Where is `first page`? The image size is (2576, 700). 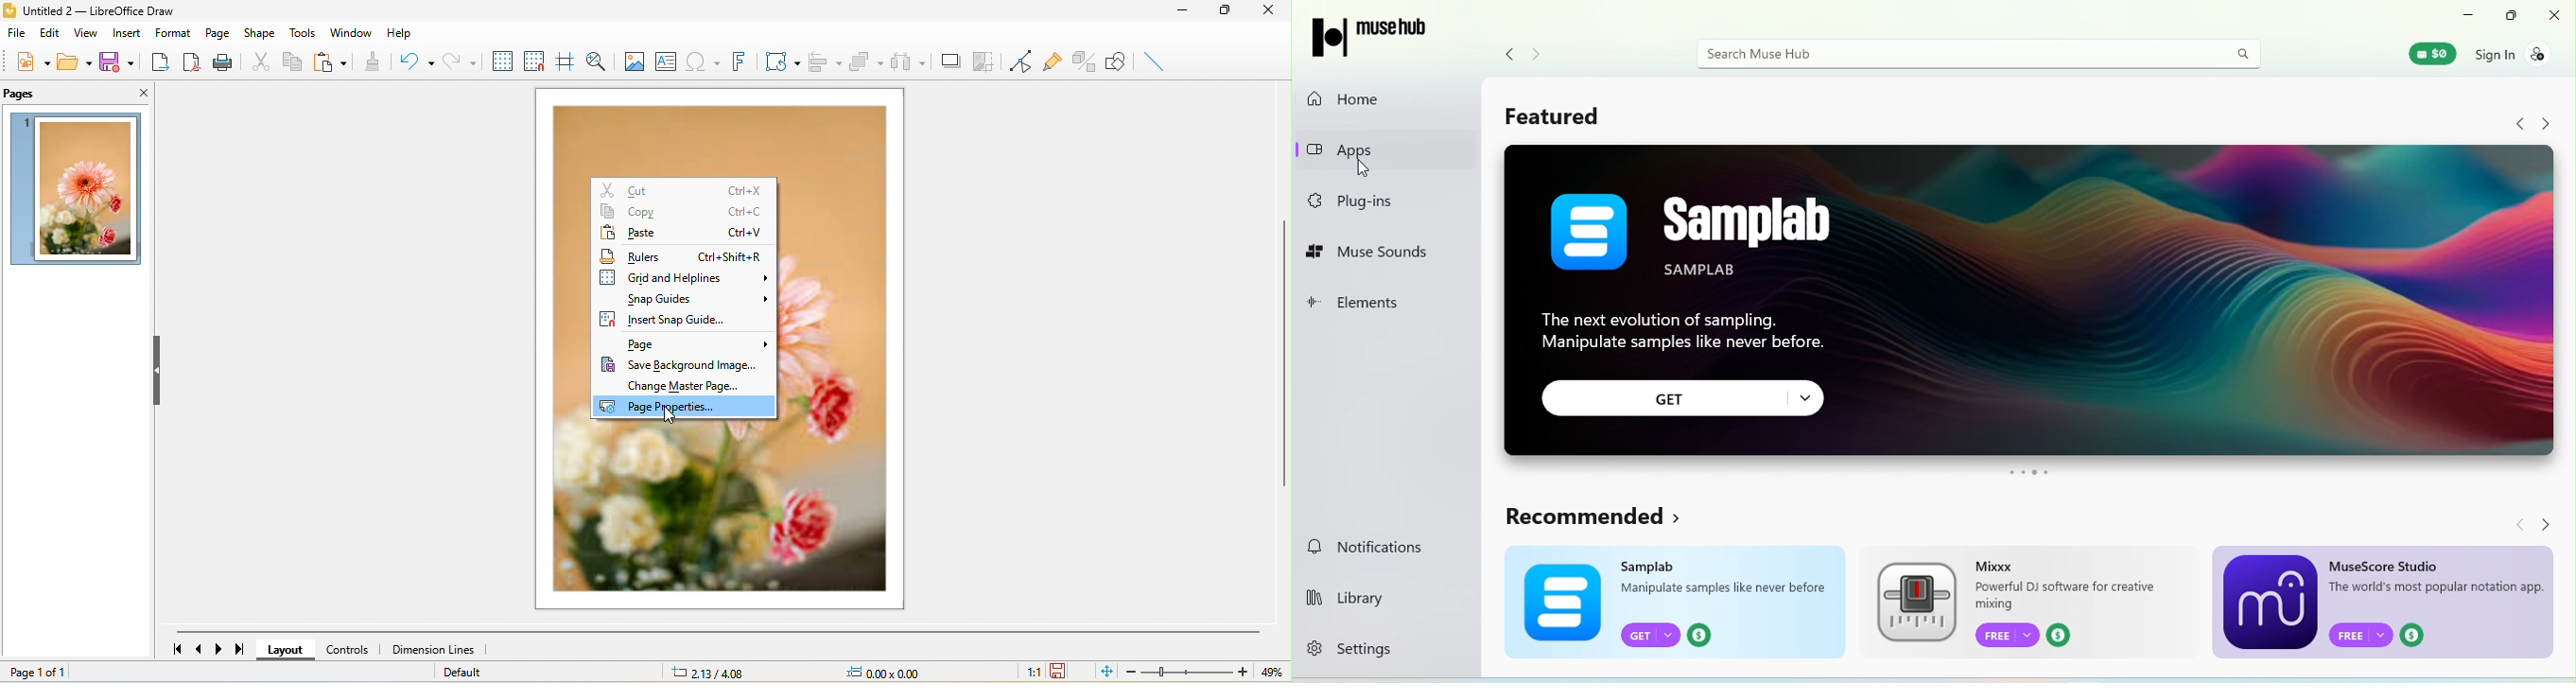 first page is located at coordinates (177, 647).